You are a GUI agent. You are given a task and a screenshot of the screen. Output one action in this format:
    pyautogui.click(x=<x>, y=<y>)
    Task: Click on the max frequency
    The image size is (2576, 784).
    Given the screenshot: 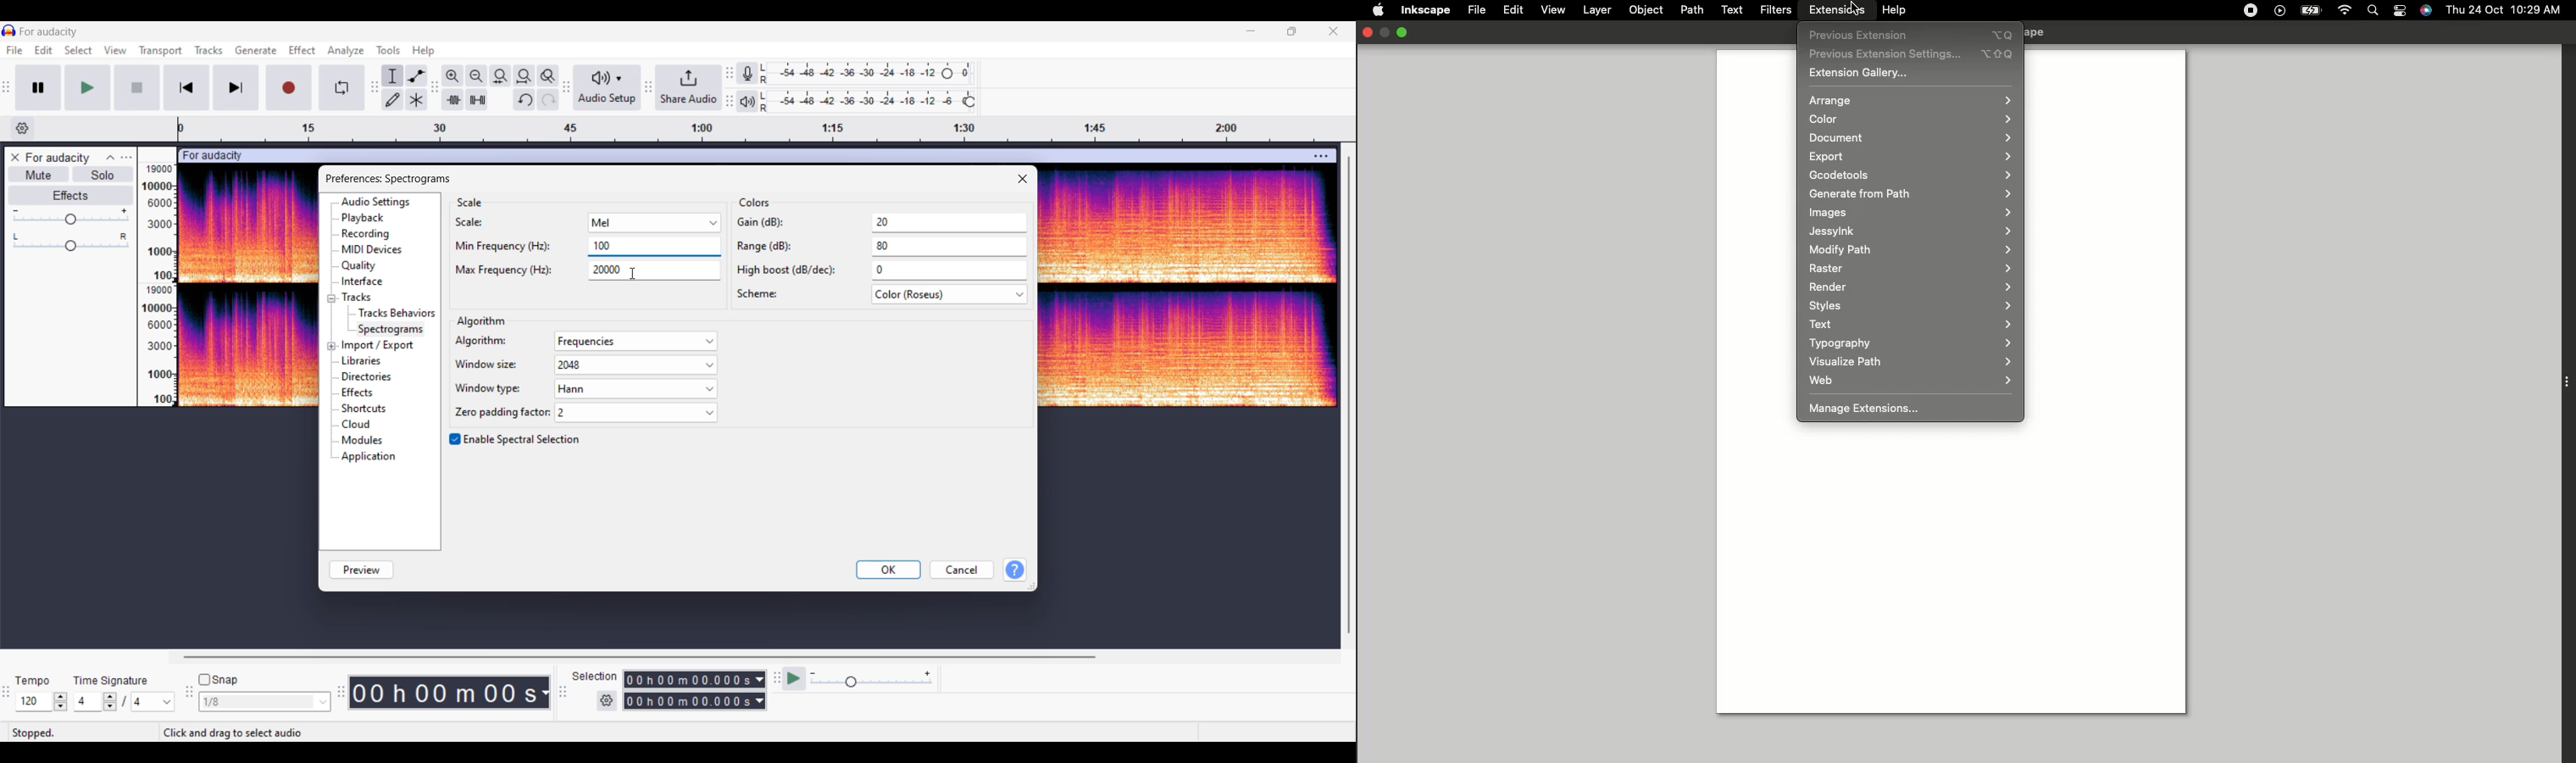 What is the action you would take?
    pyautogui.click(x=539, y=271)
    